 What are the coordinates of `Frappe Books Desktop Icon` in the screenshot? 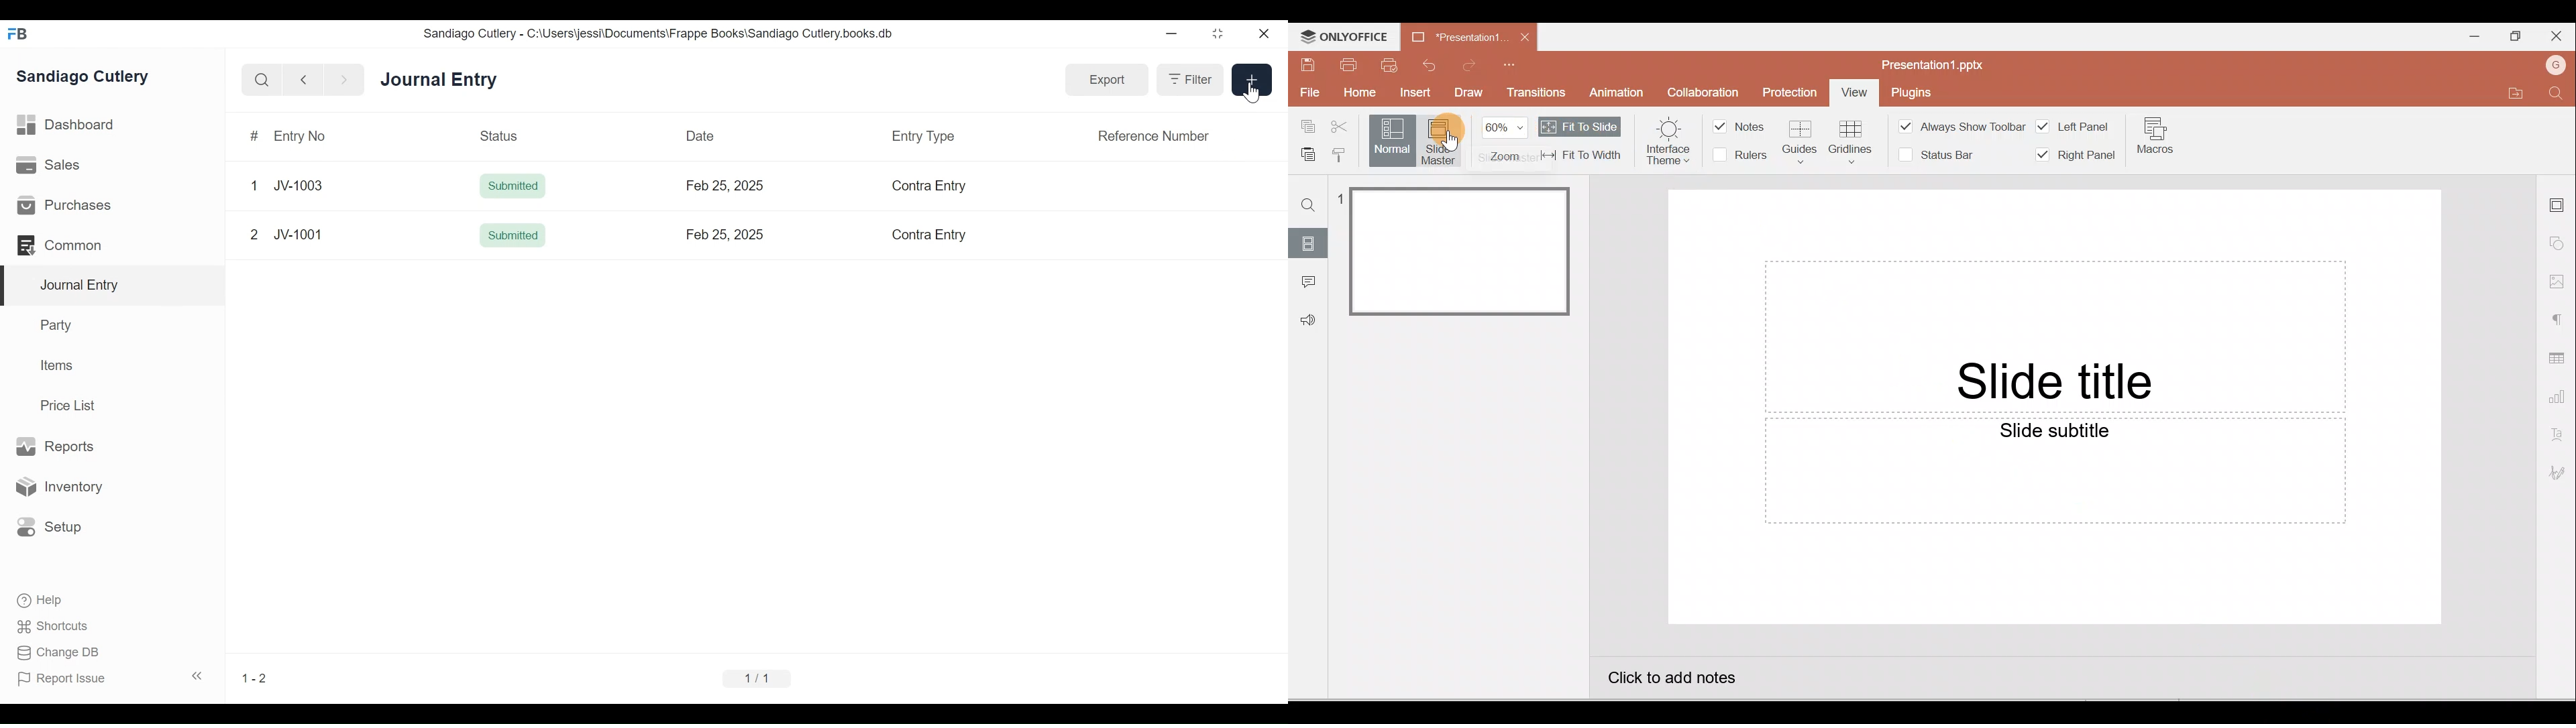 It's located at (17, 34).